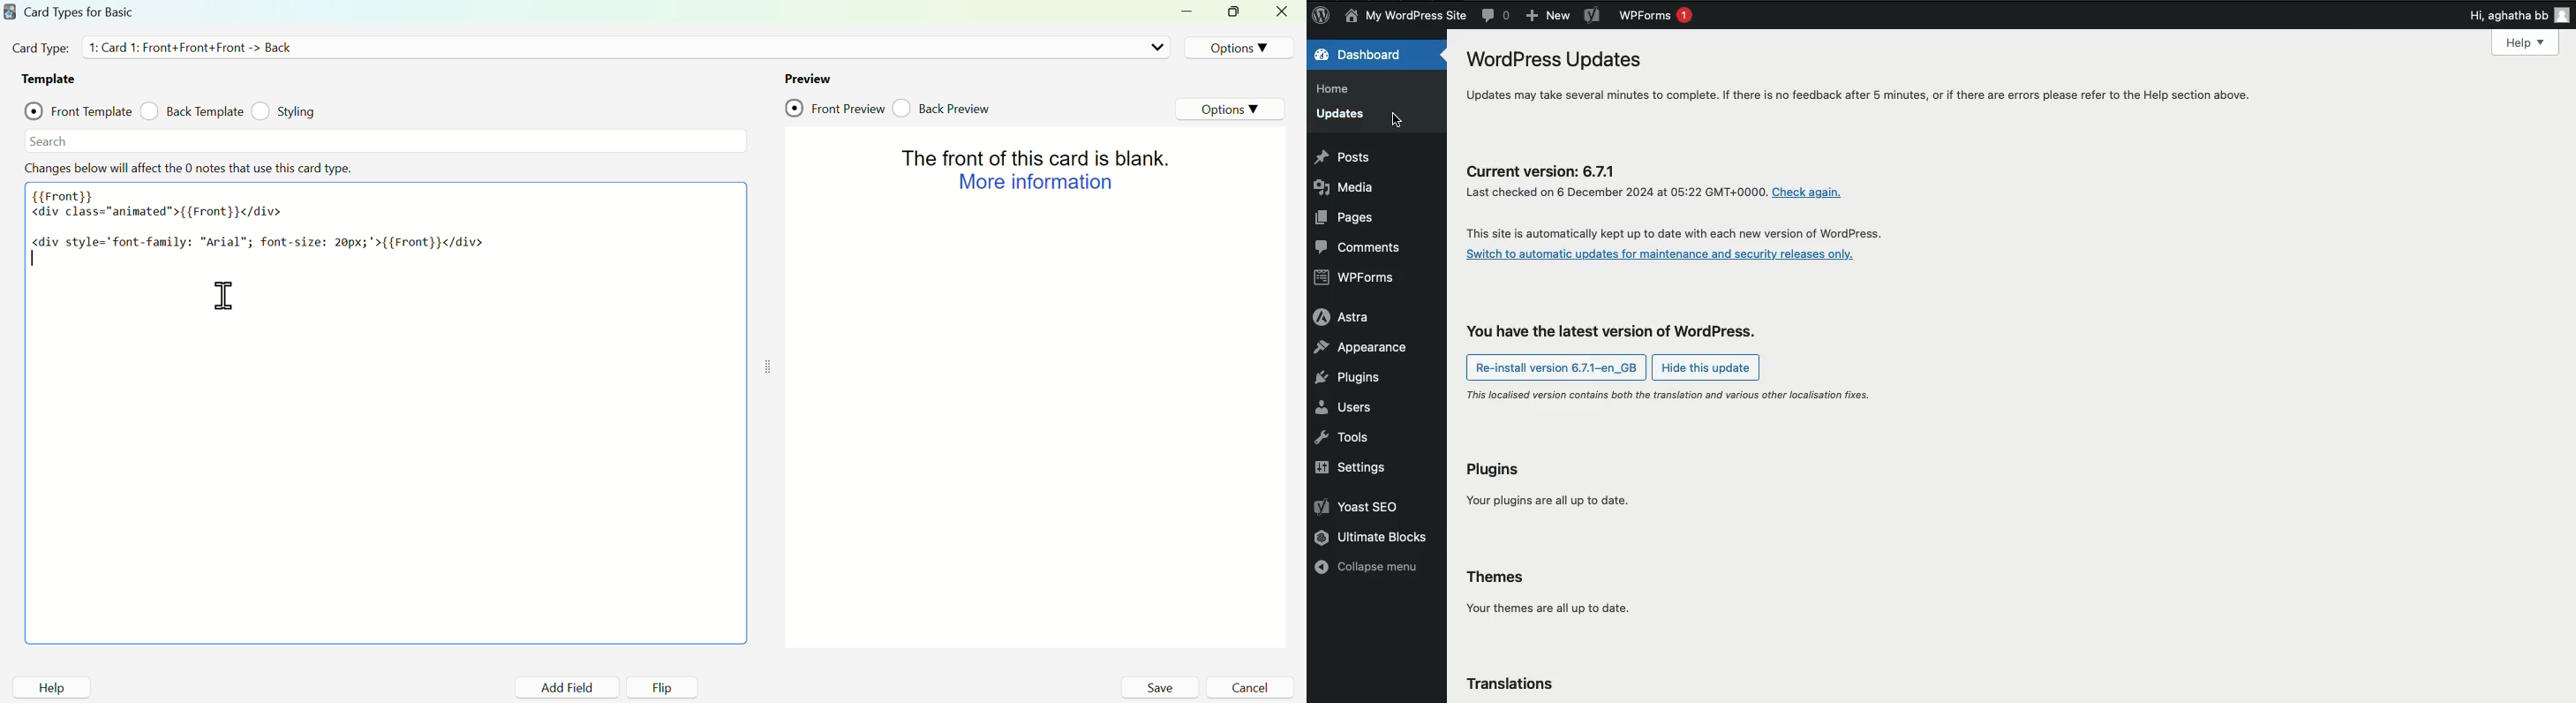 The image size is (2576, 728). Describe the element at coordinates (1359, 249) in the screenshot. I see `Comments` at that location.